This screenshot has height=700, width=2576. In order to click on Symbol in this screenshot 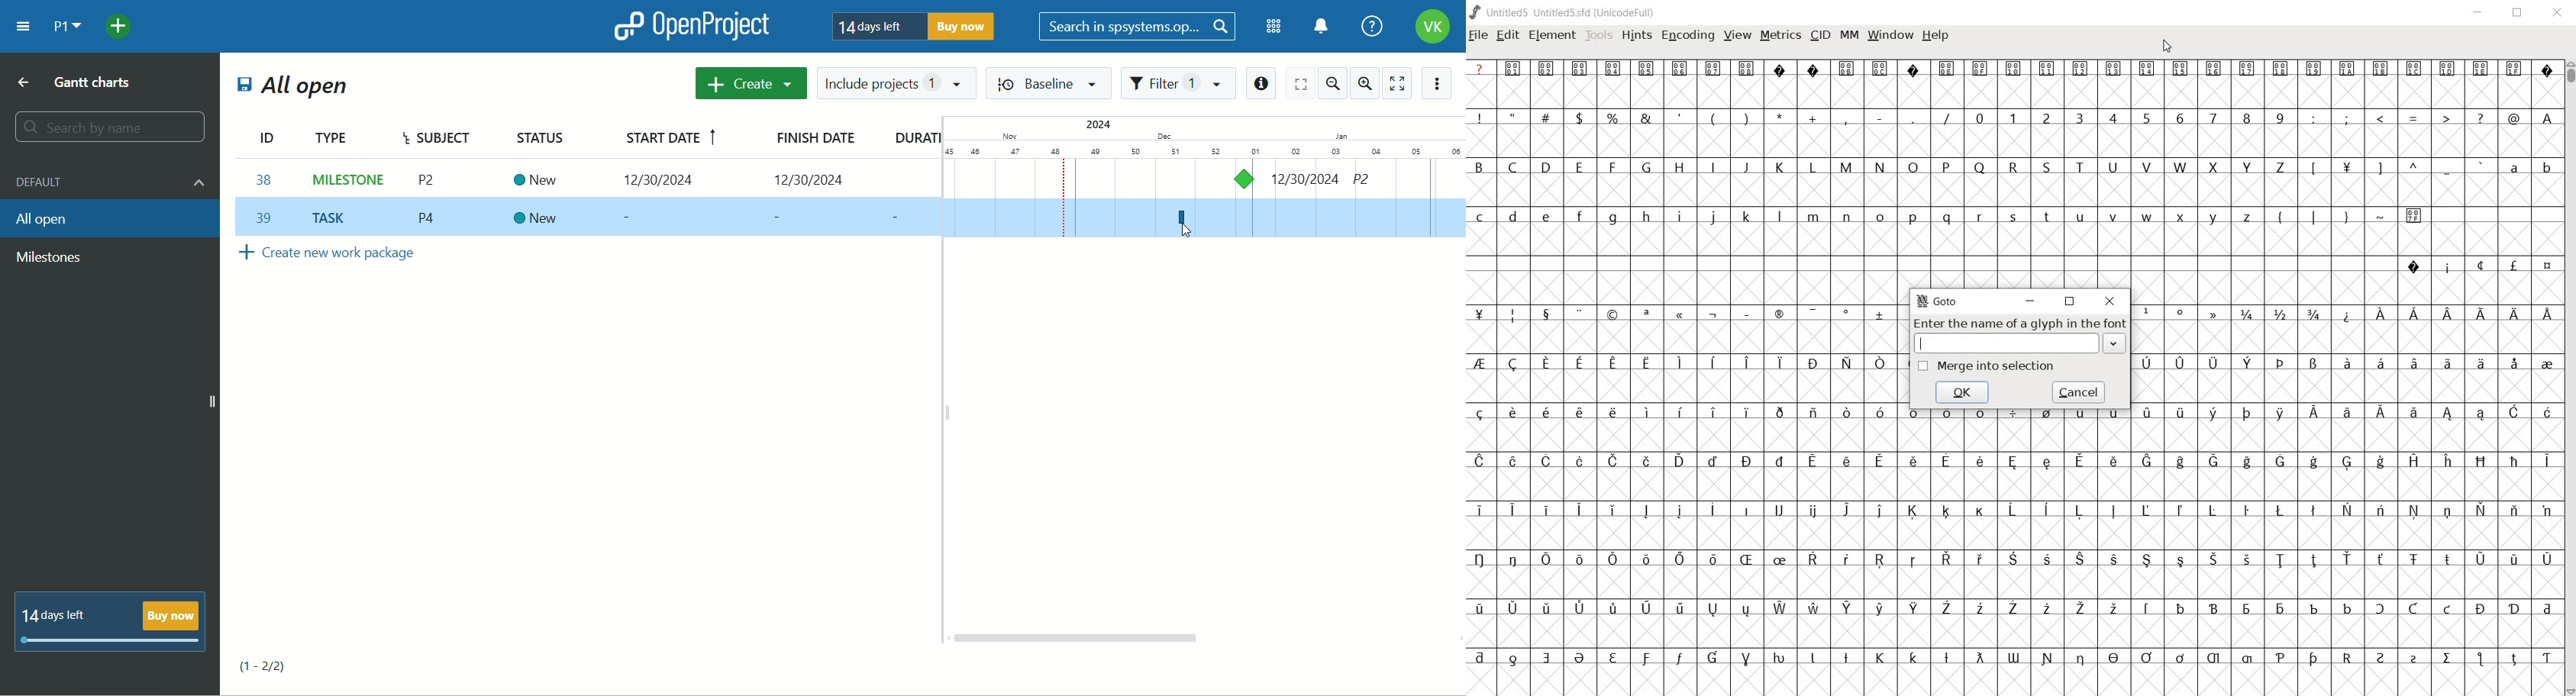, I will do `click(1847, 314)`.